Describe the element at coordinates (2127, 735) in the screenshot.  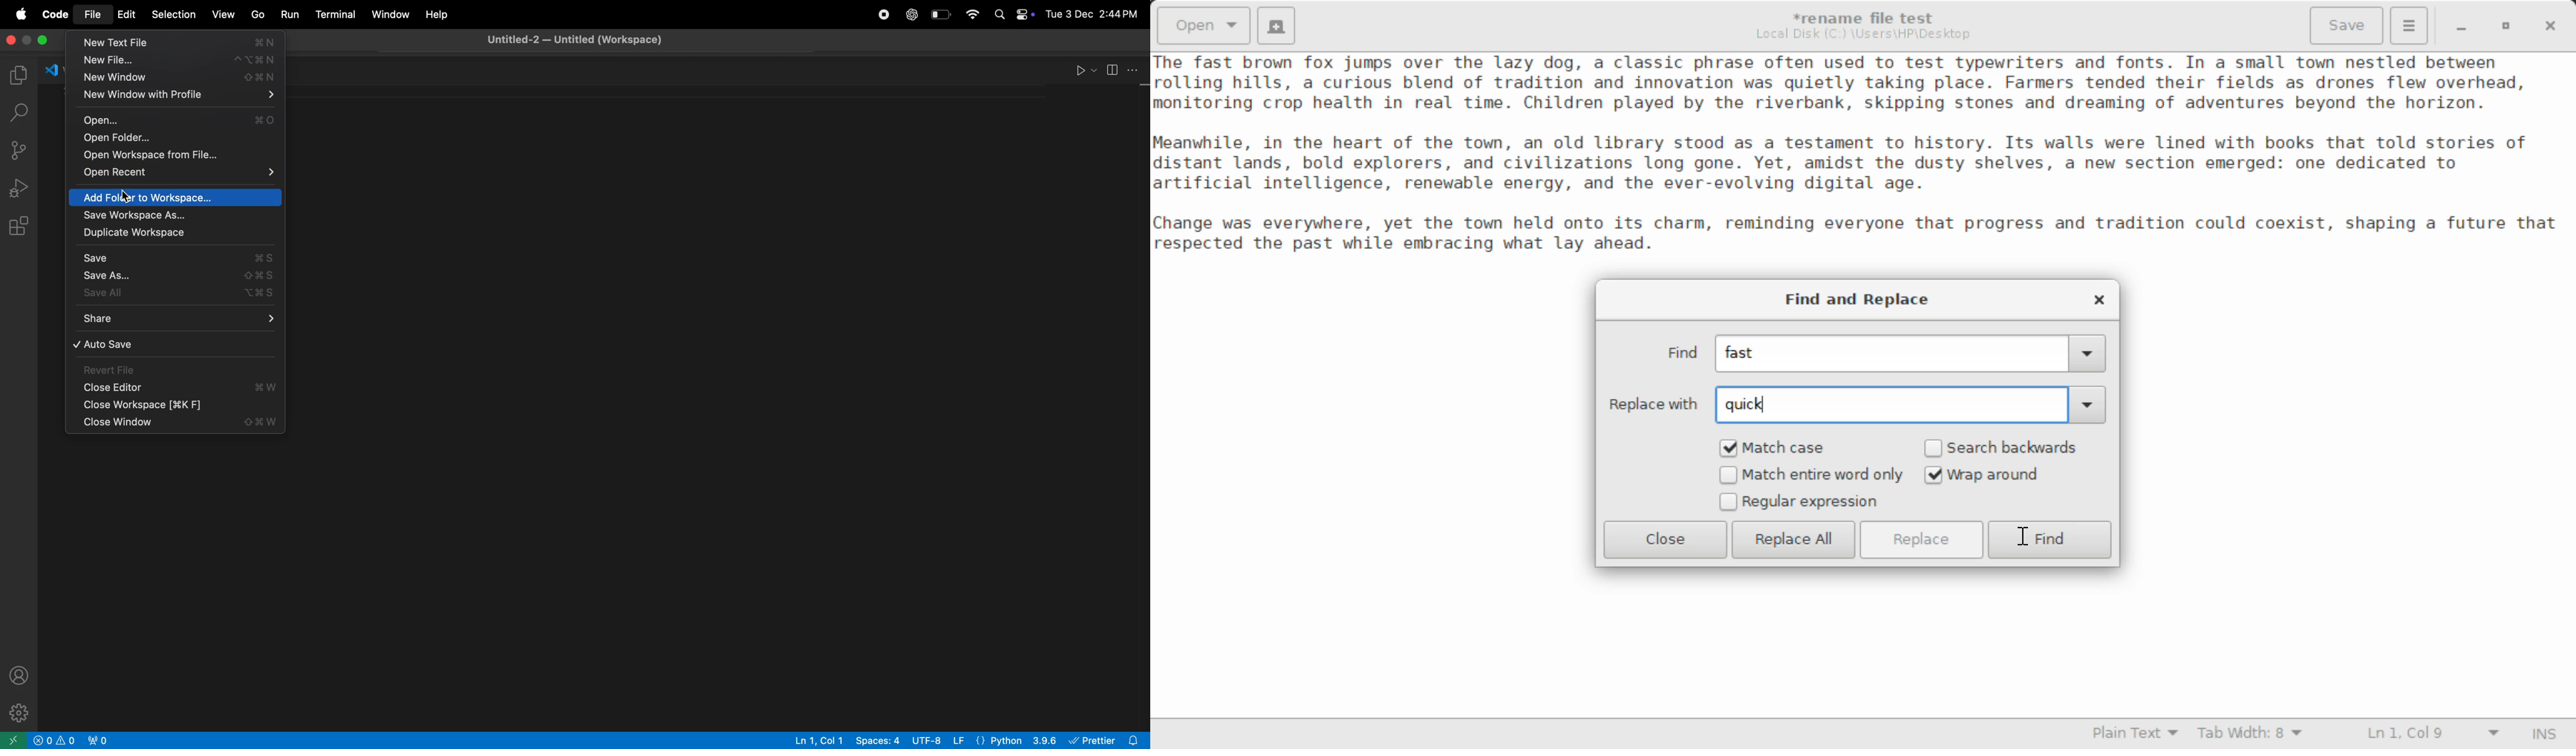
I see `Selected Language` at that location.